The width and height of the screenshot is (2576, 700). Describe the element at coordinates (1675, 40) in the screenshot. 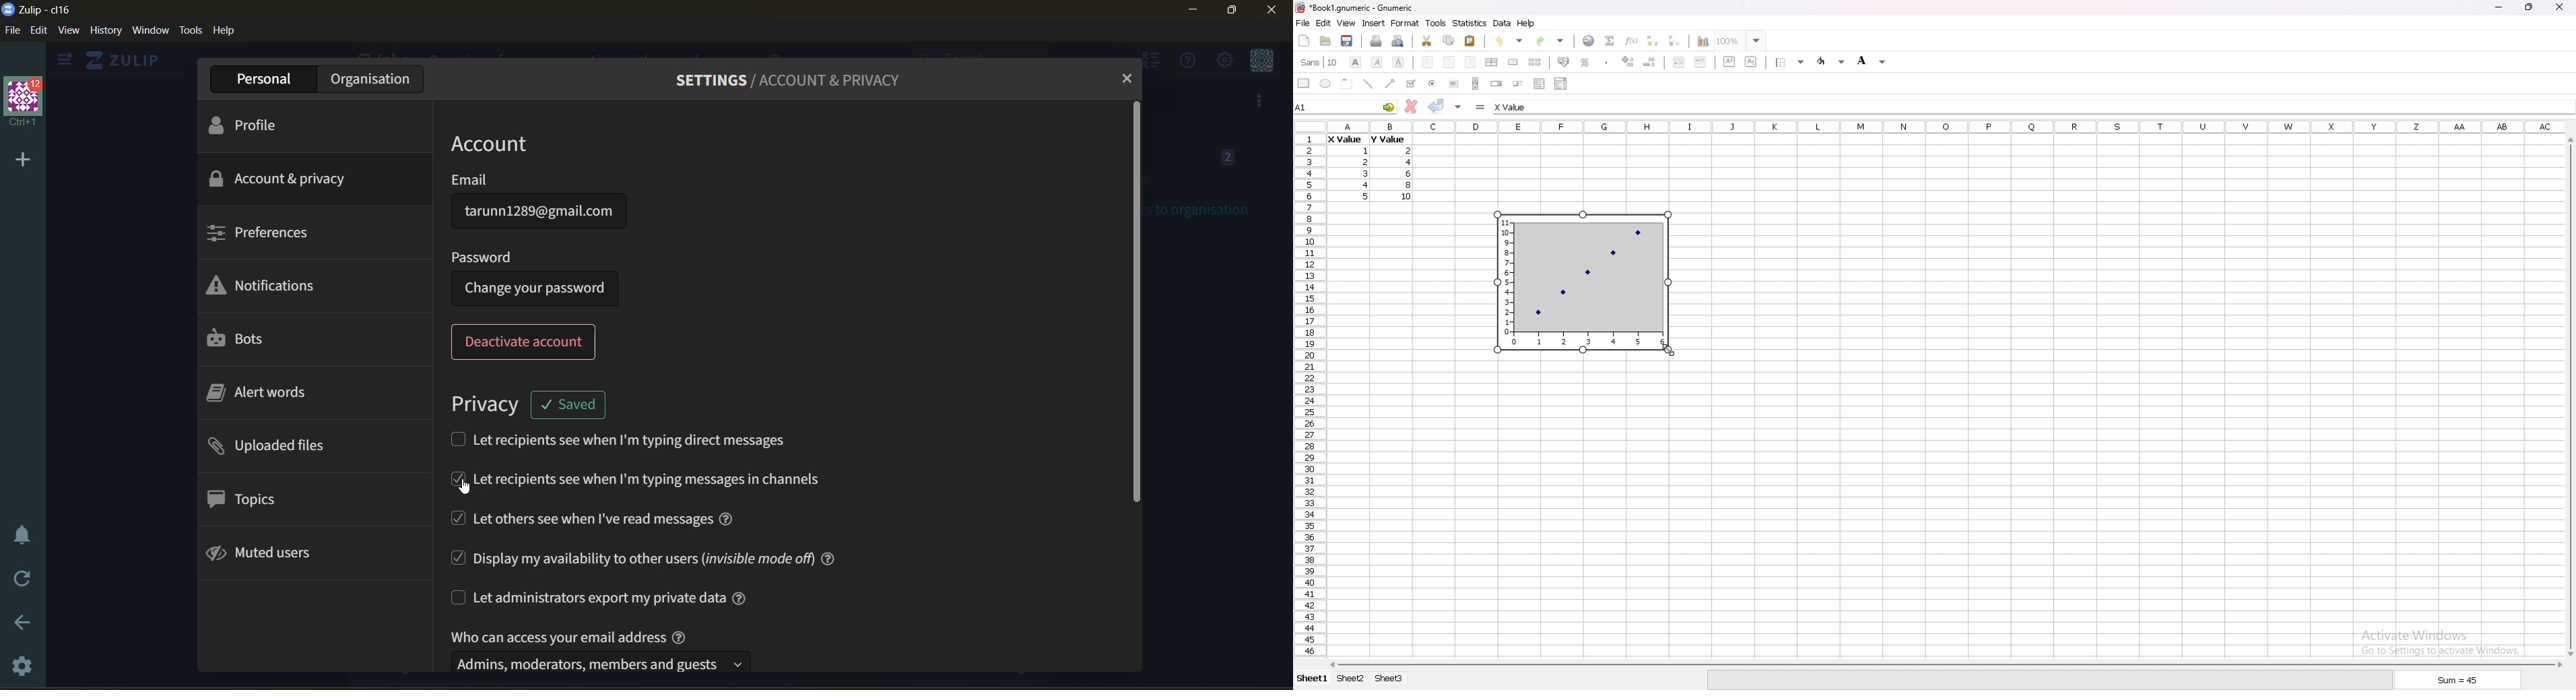

I see `sort descending` at that location.